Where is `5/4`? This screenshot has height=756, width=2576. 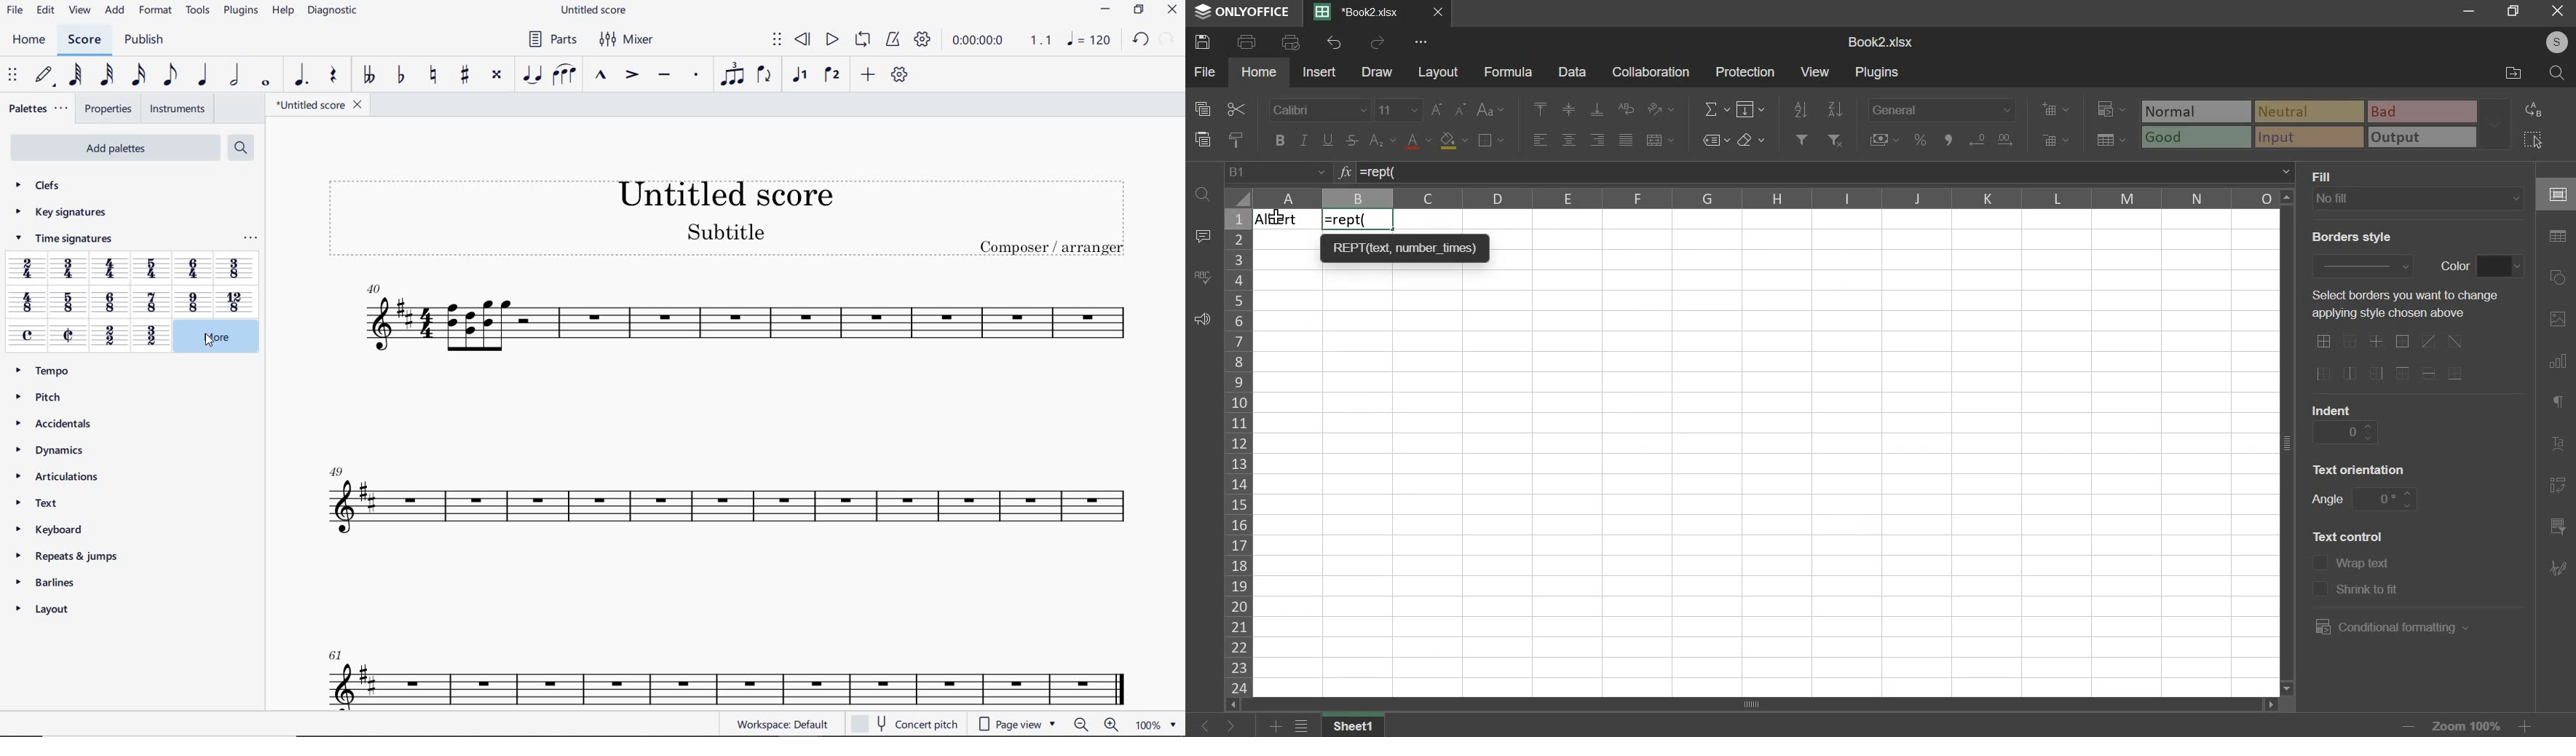
5/4 is located at coordinates (155, 268).